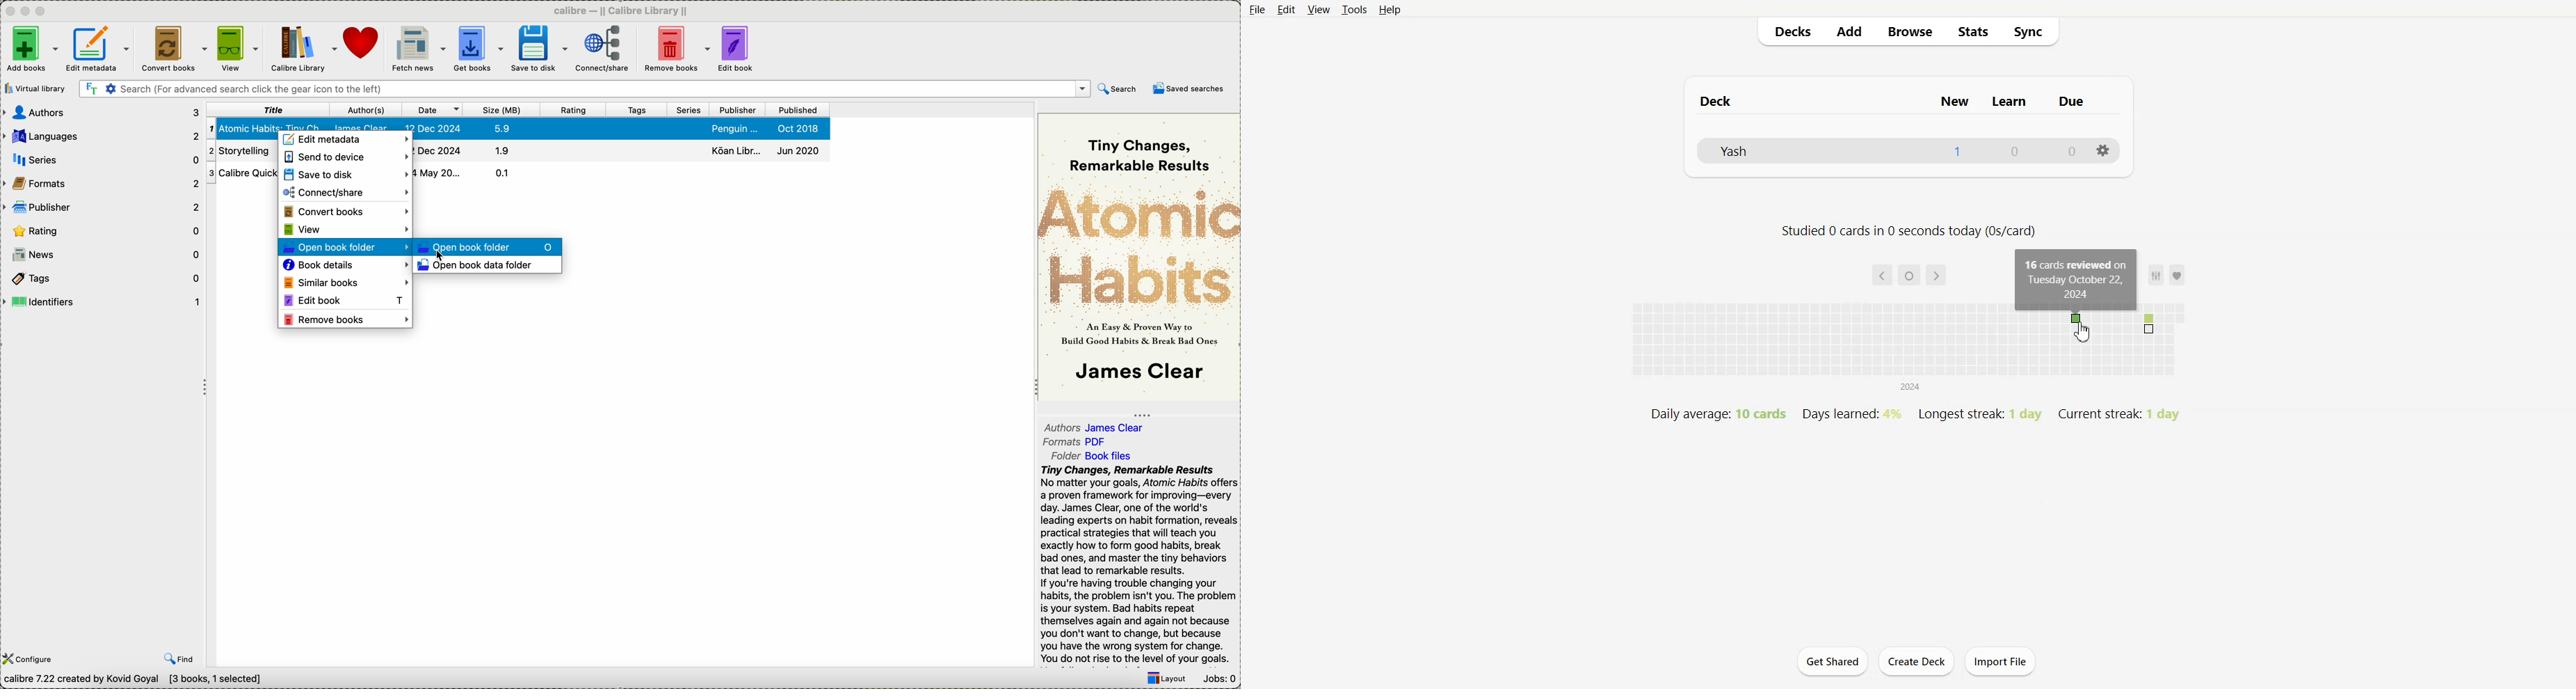 This screenshot has width=2576, height=700. I want to click on Edit, so click(1285, 10).